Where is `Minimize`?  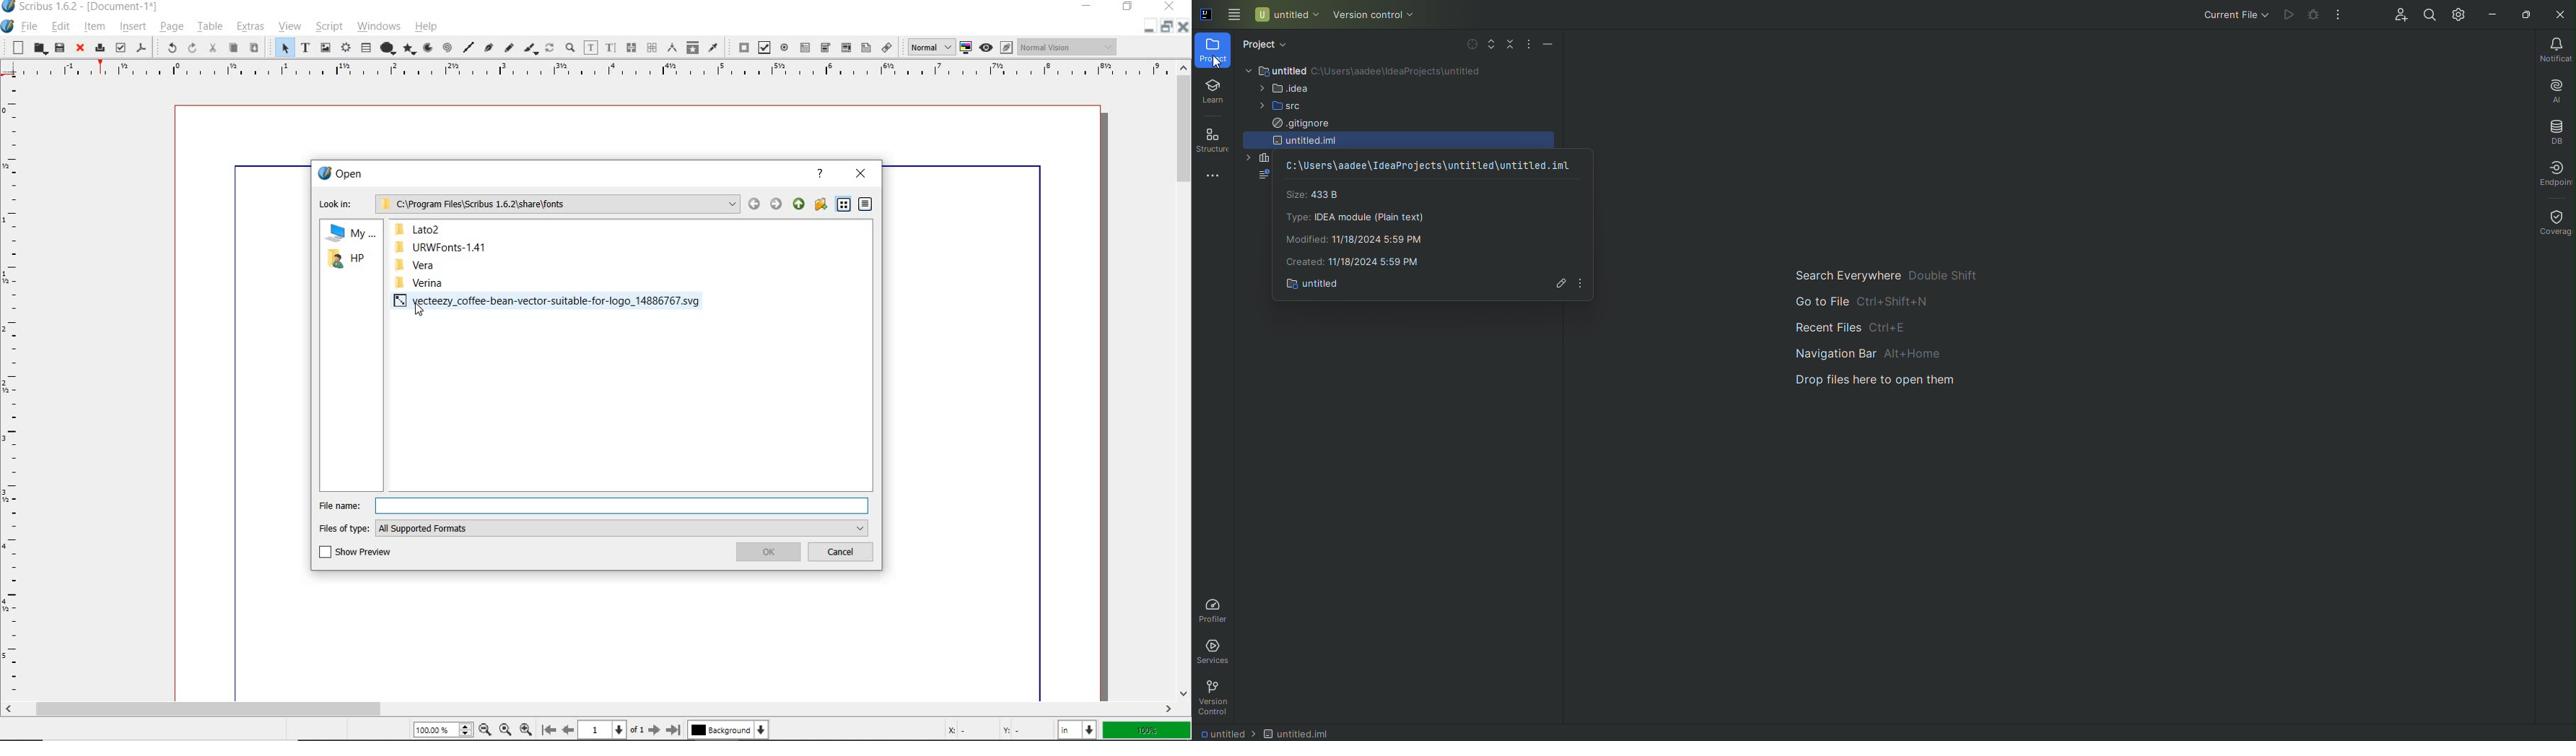 Minimize is located at coordinates (1166, 26).